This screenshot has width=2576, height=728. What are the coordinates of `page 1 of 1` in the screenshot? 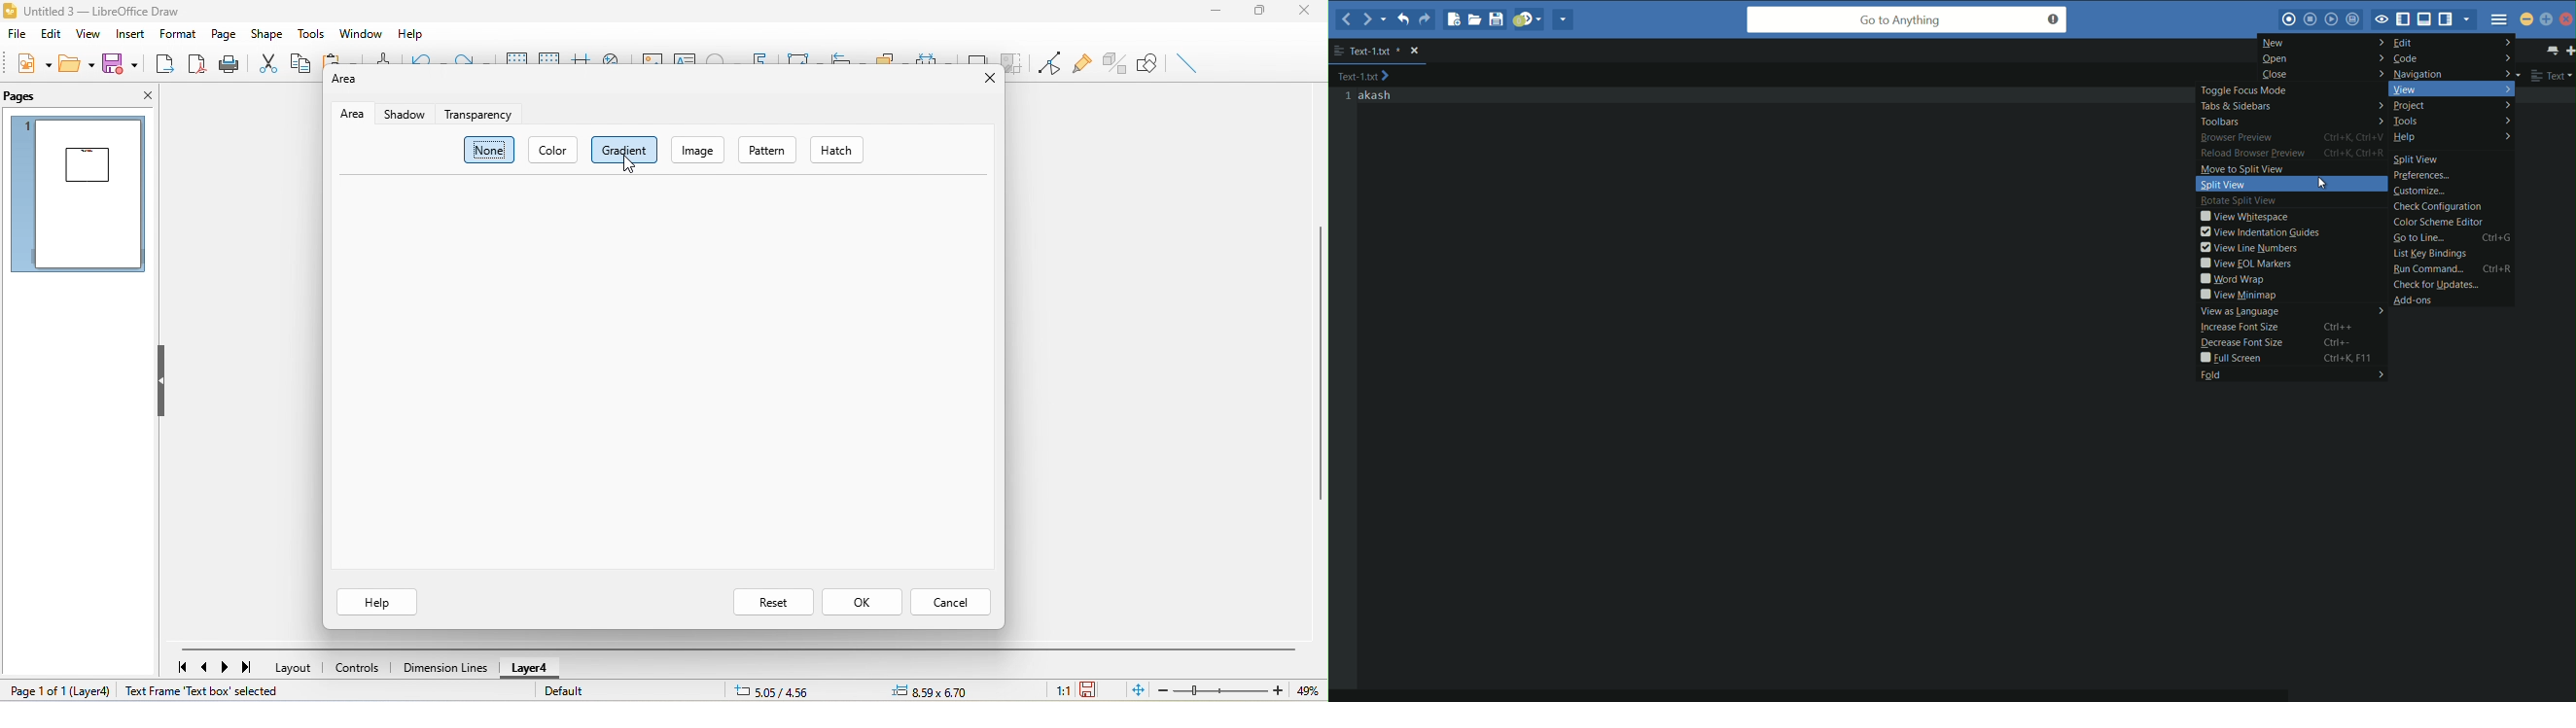 It's located at (36, 692).